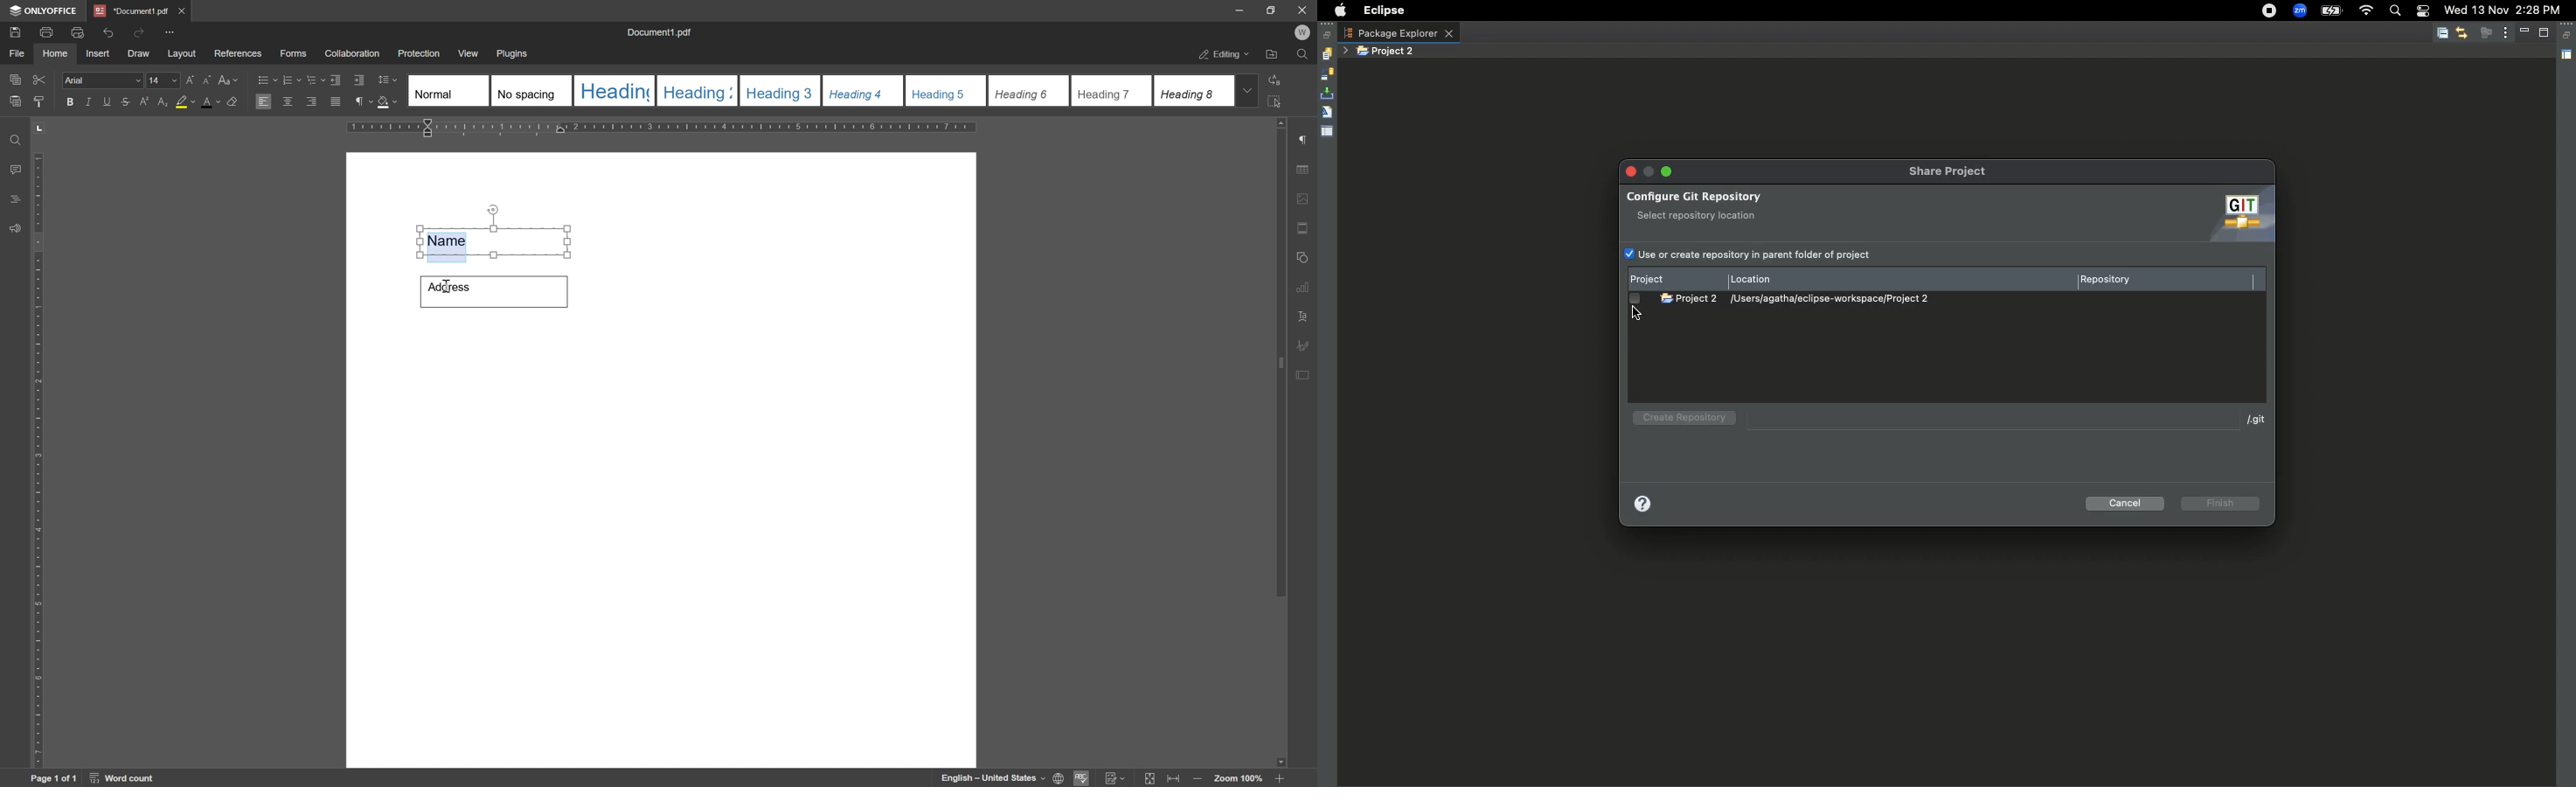 This screenshot has width=2576, height=812. Describe the element at coordinates (205, 81) in the screenshot. I see `decrement font size` at that location.